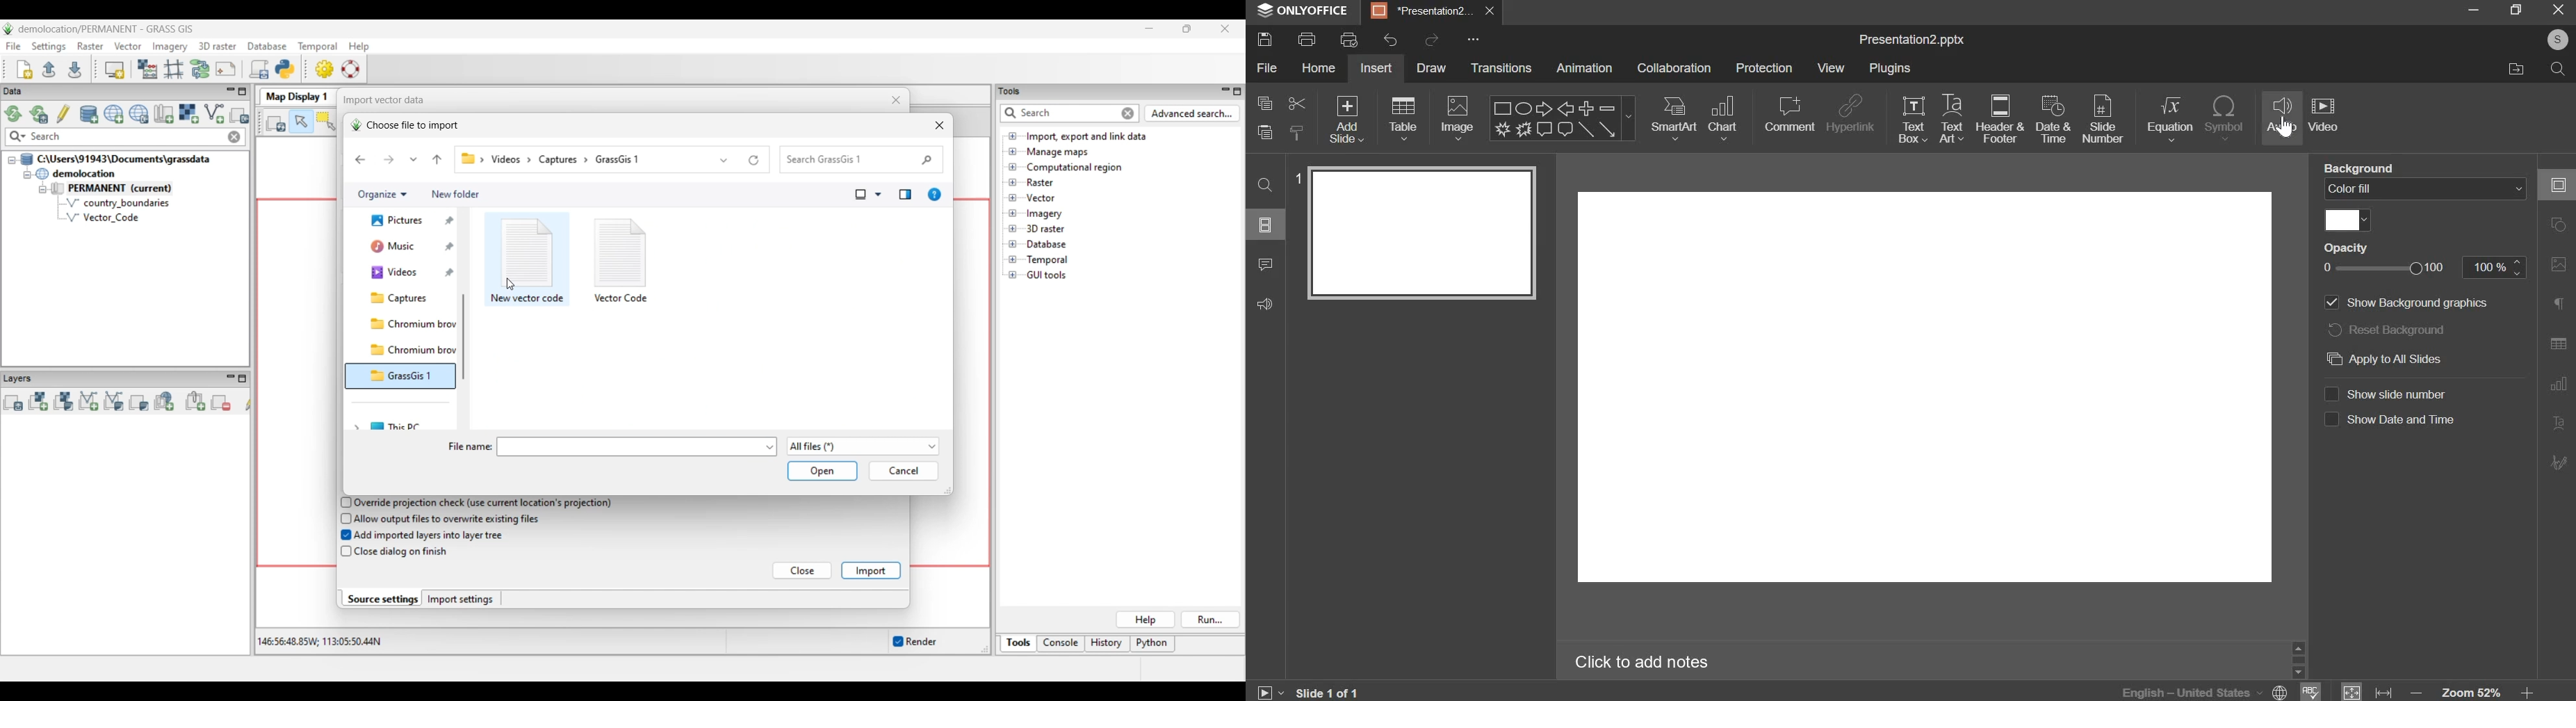 This screenshot has height=728, width=2576. I want to click on slider from 0 to 100, so click(2382, 267).